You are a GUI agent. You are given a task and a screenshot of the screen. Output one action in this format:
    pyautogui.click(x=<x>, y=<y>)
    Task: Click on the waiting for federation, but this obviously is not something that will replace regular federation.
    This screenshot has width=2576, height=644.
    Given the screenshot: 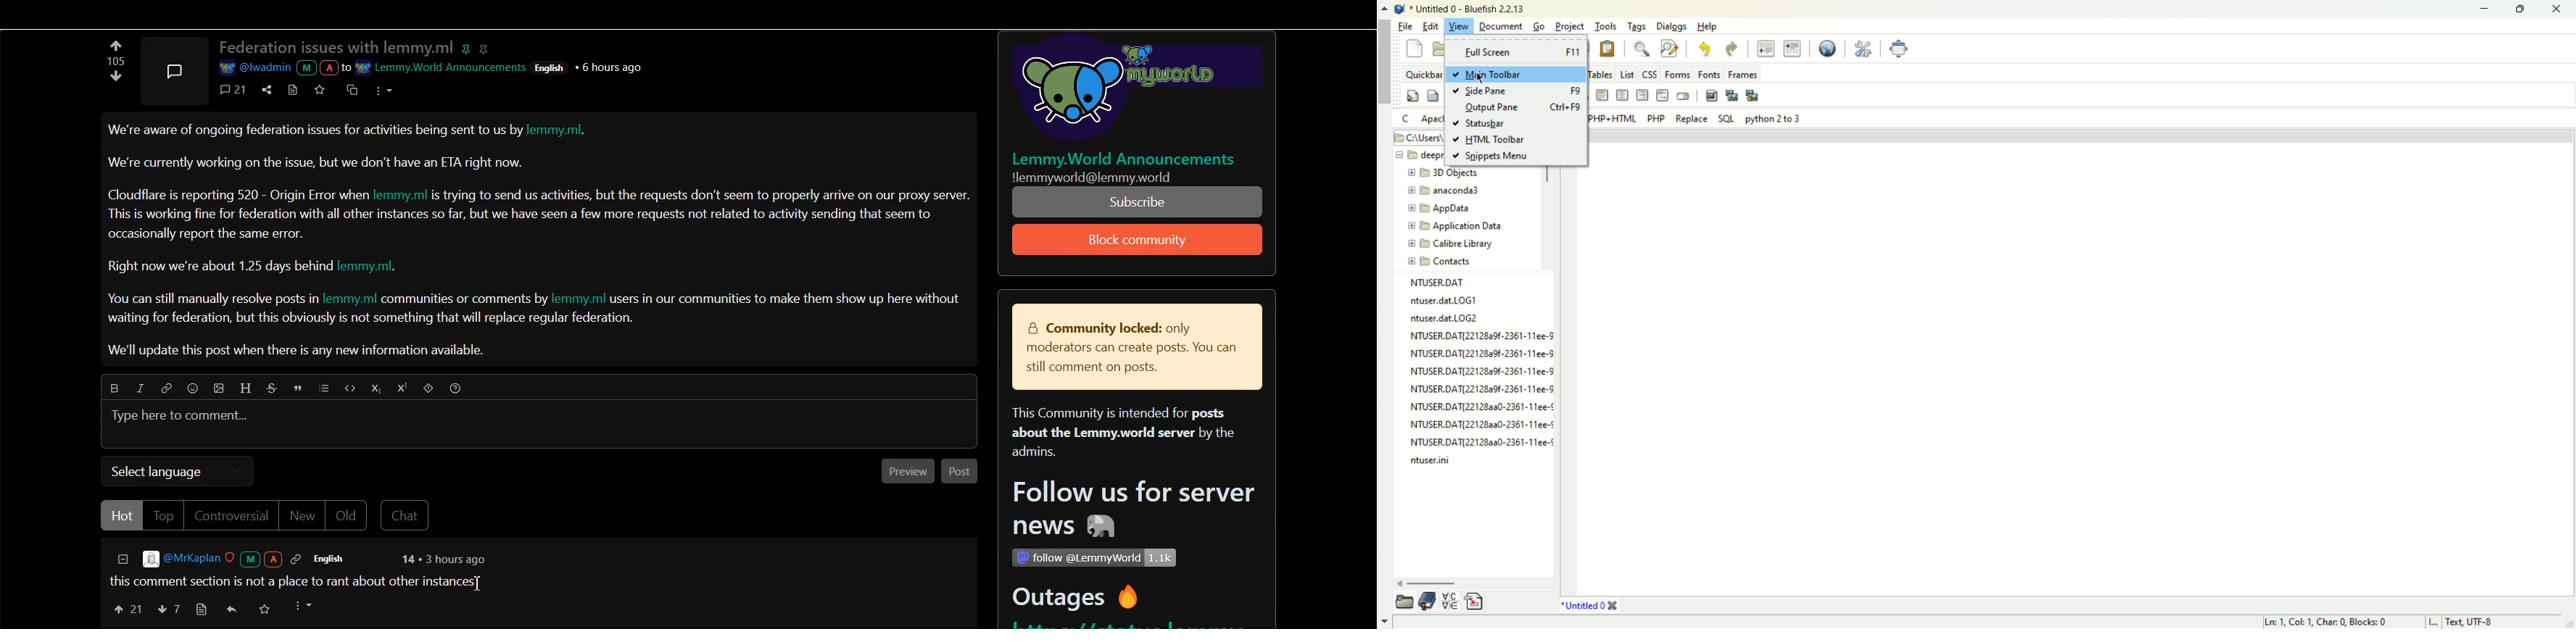 What is the action you would take?
    pyautogui.click(x=373, y=320)
    